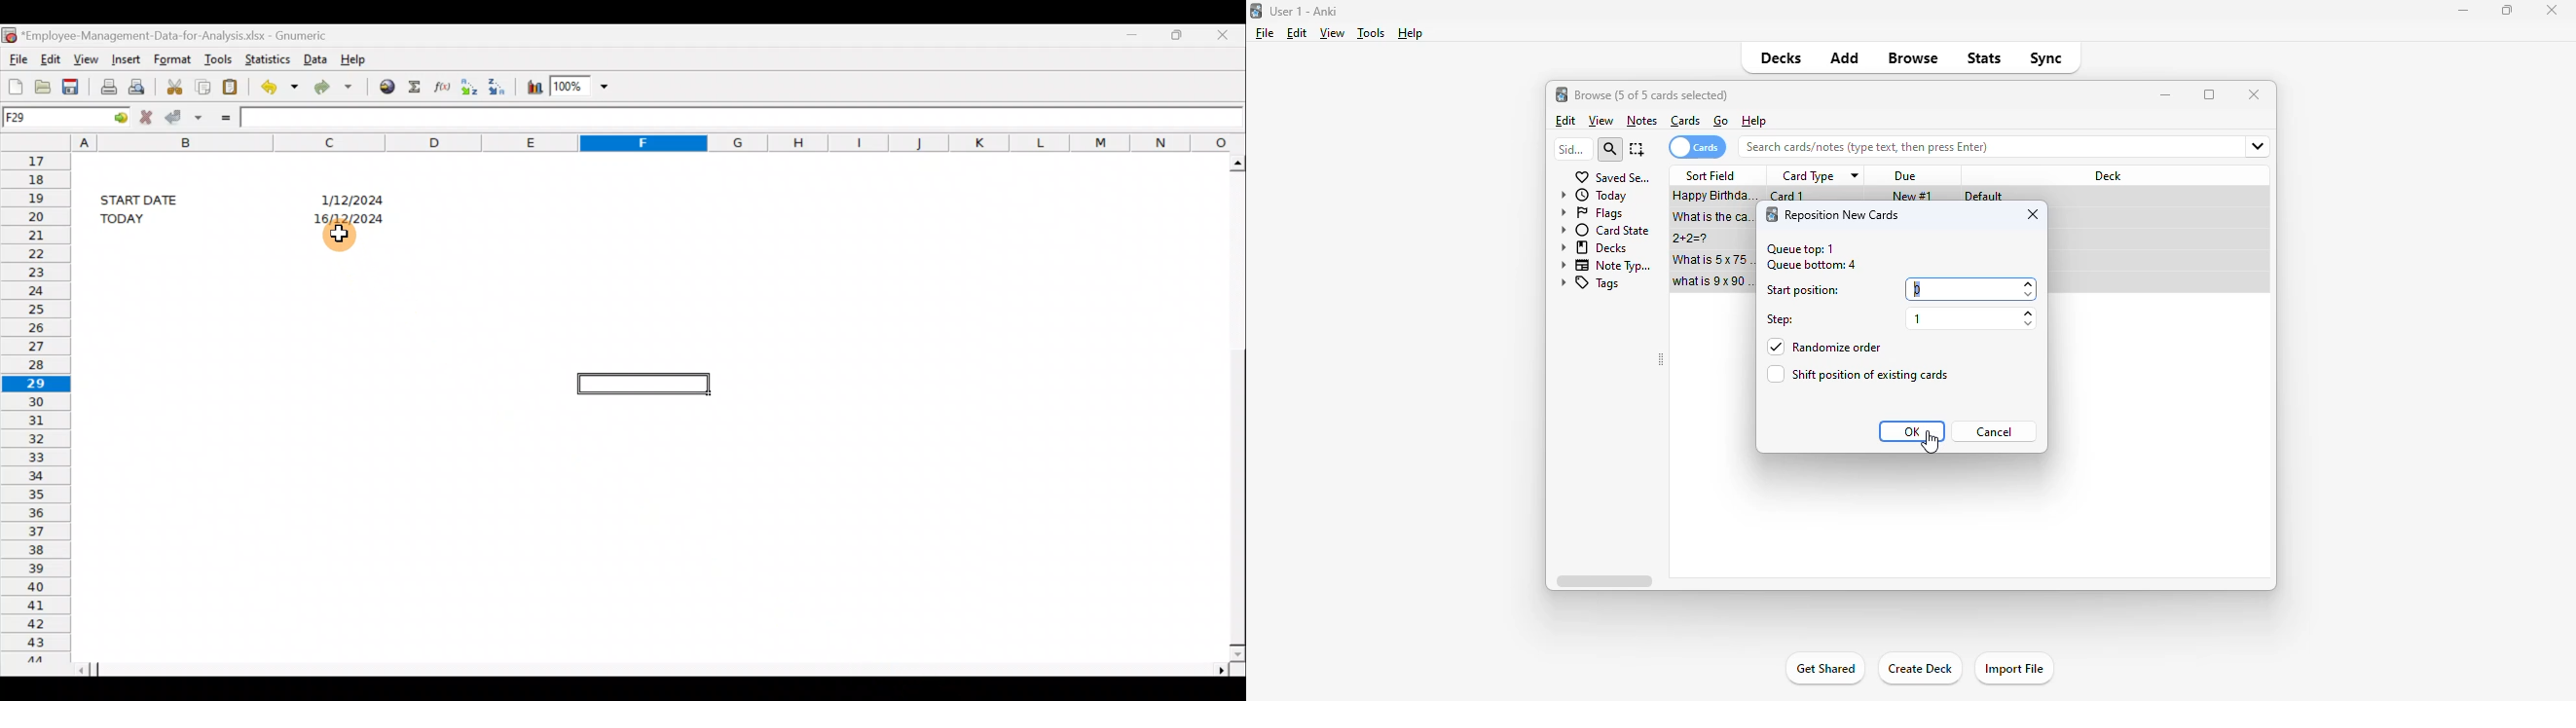 The image size is (2576, 728). I want to click on decks, so click(1781, 57).